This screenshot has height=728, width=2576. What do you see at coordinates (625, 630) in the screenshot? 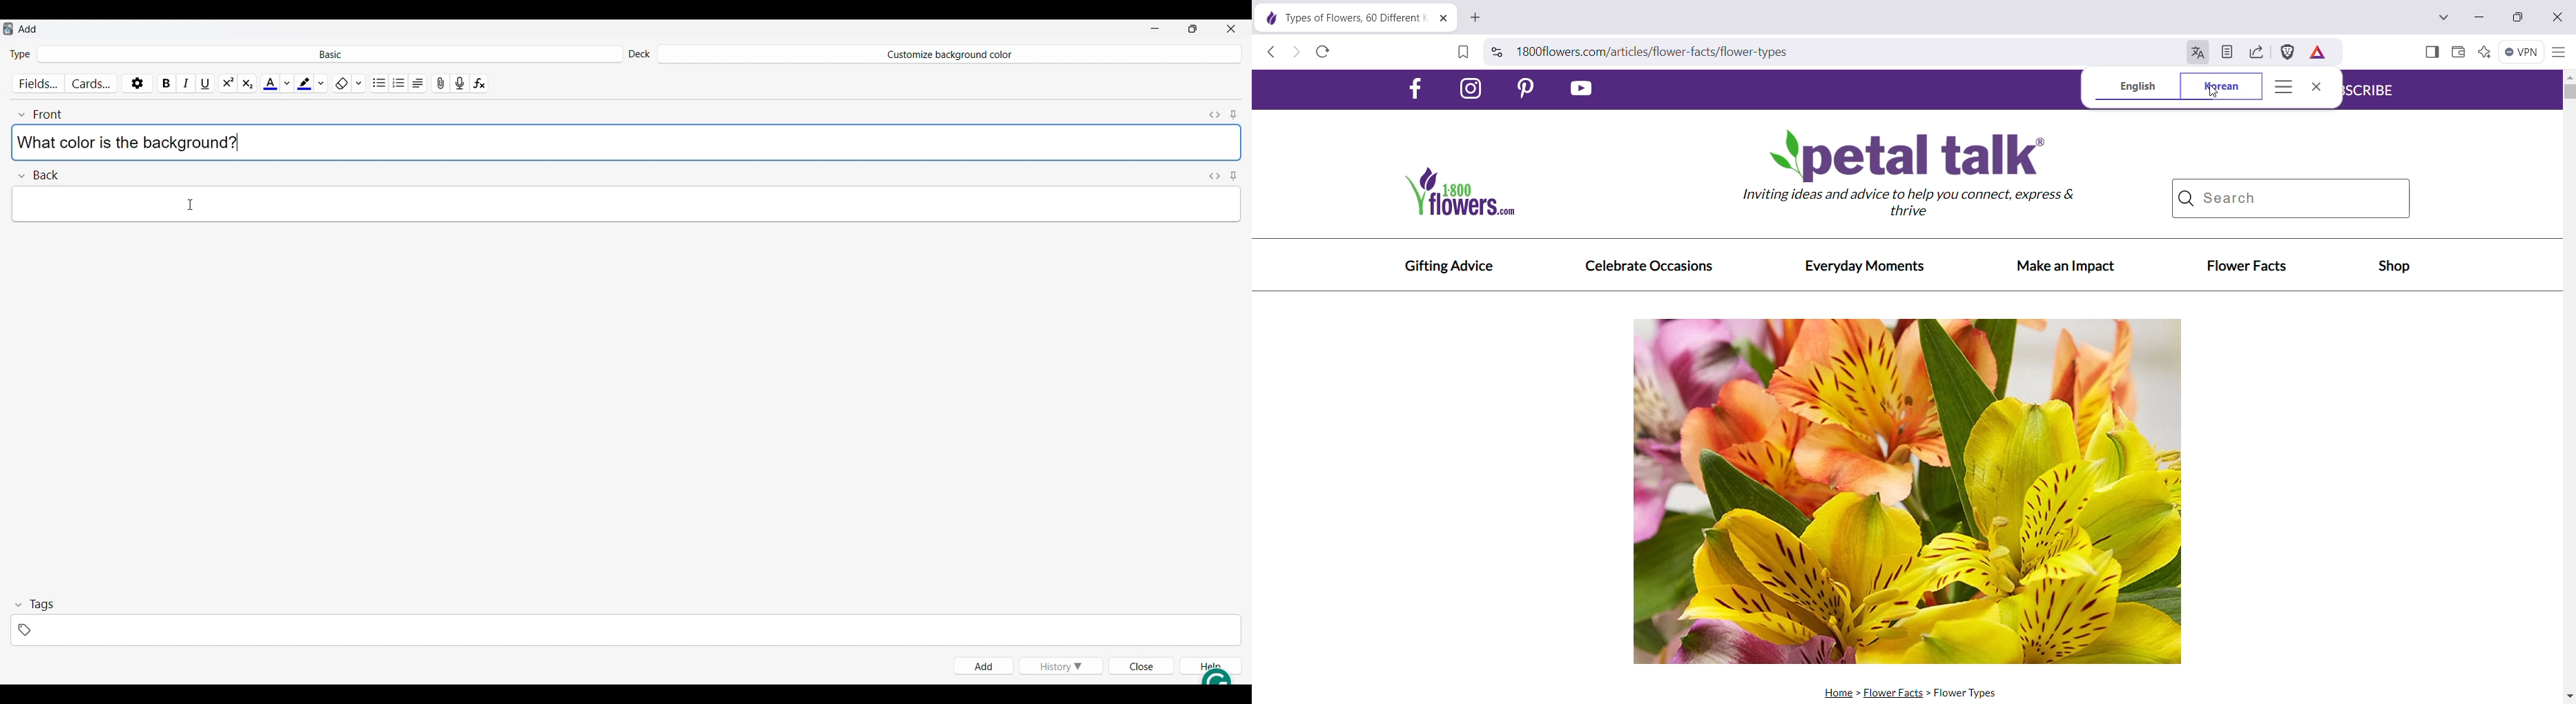
I see `Click to type in tags` at bounding box center [625, 630].